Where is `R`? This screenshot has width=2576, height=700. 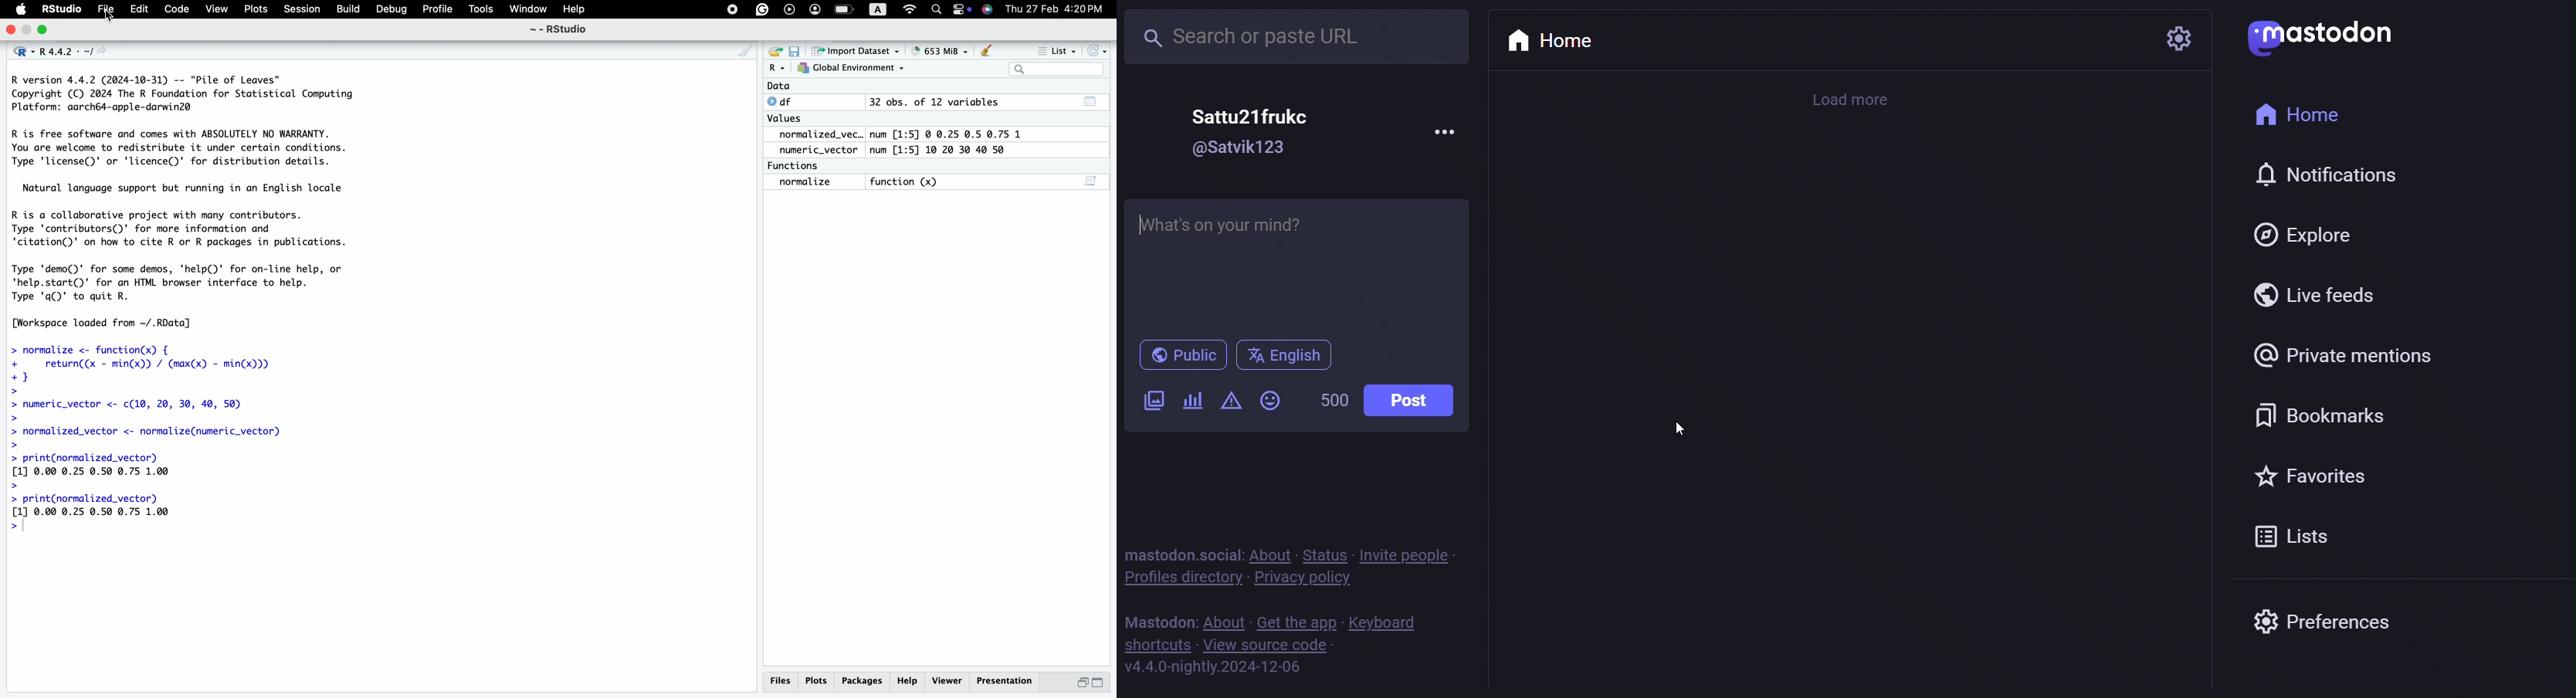 R is located at coordinates (777, 69).